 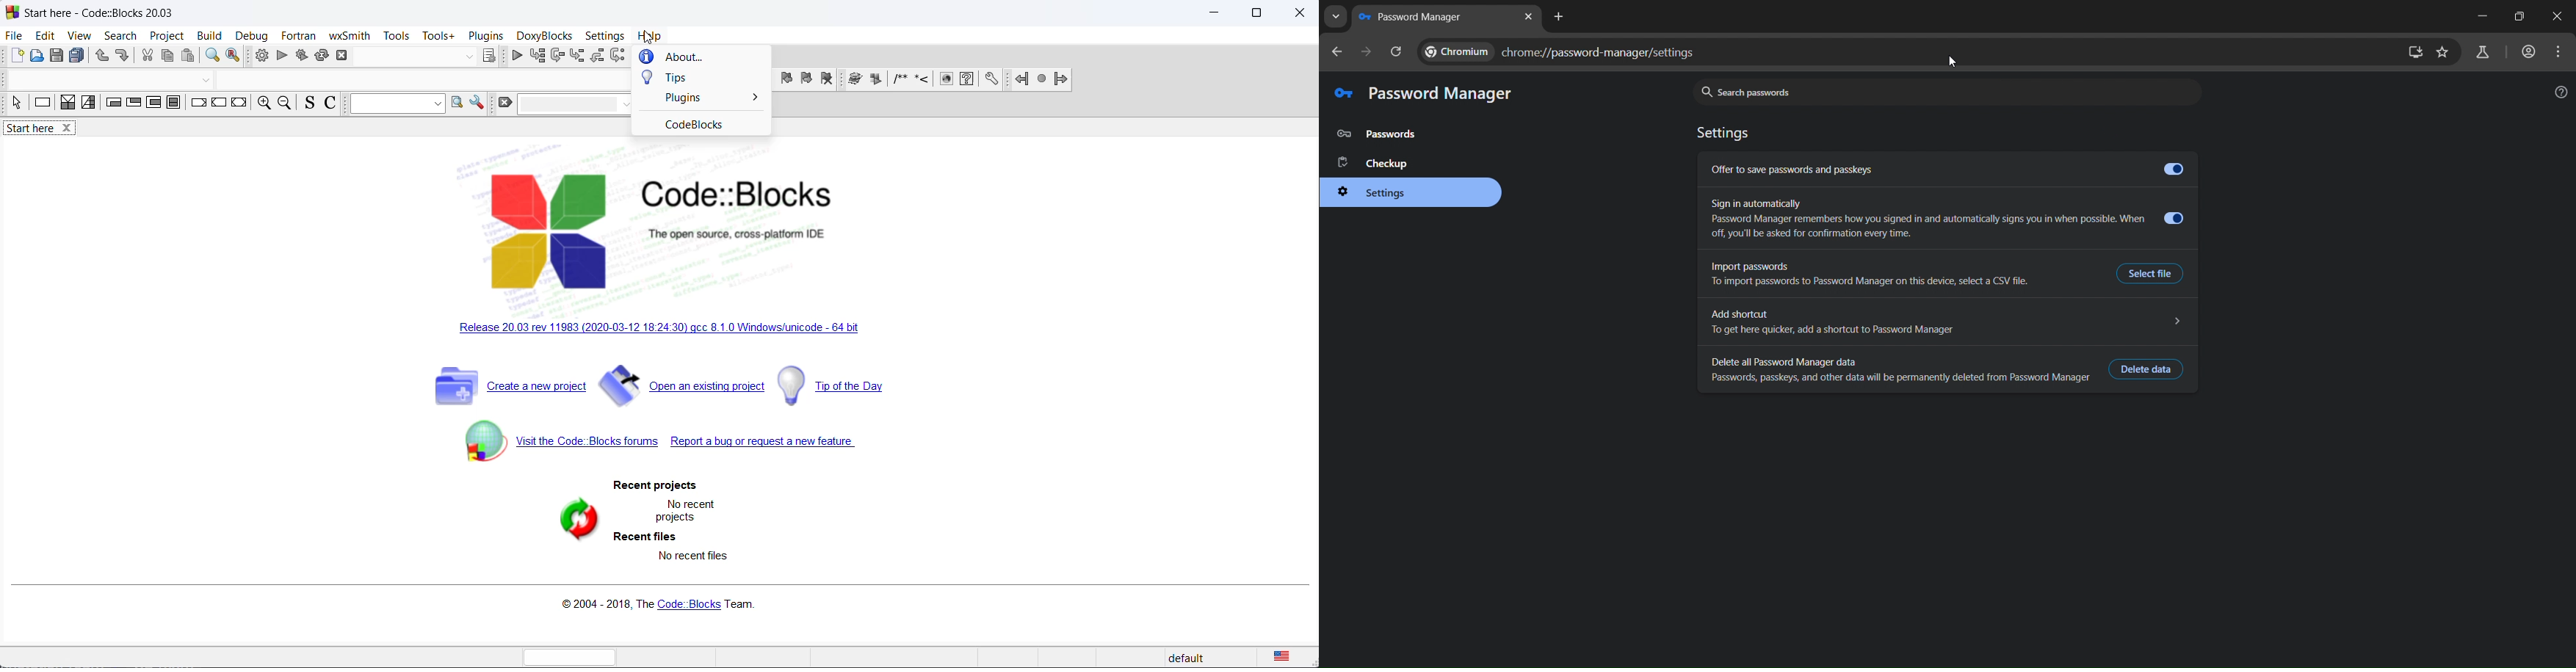 I want to click on delete data, so click(x=2146, y=368).